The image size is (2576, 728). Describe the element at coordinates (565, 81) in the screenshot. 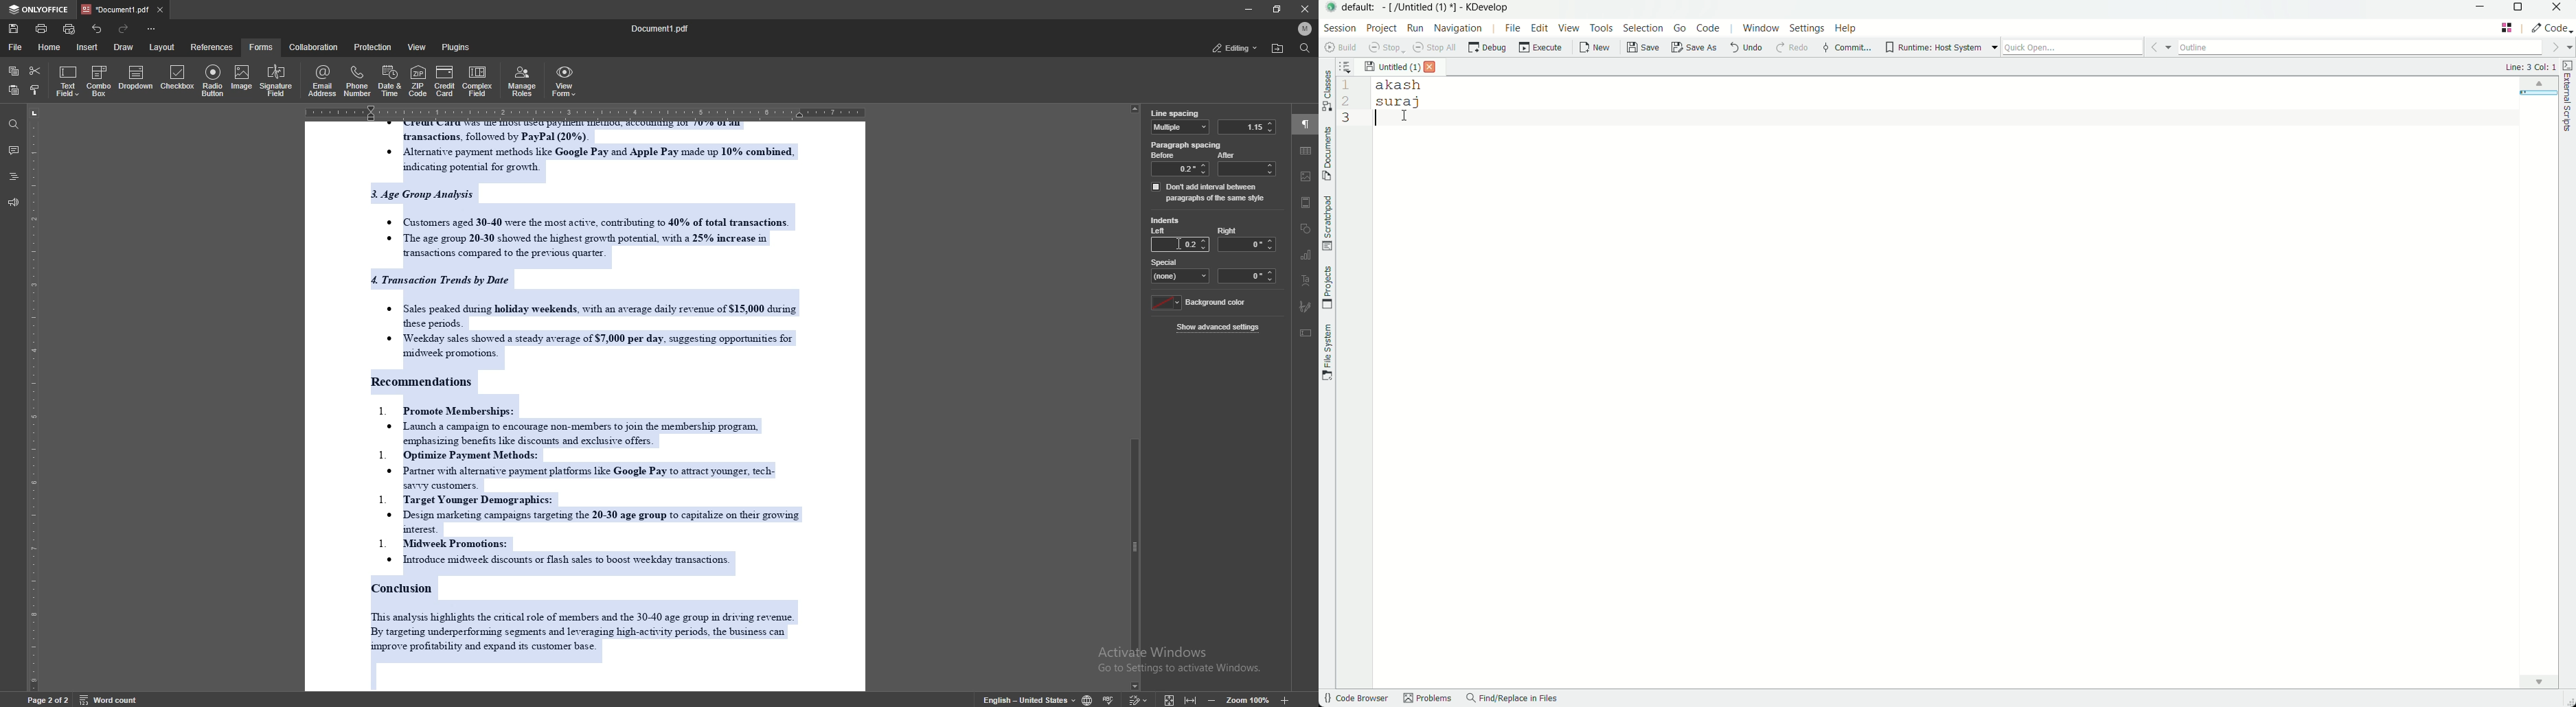

I see `view form` at that location.